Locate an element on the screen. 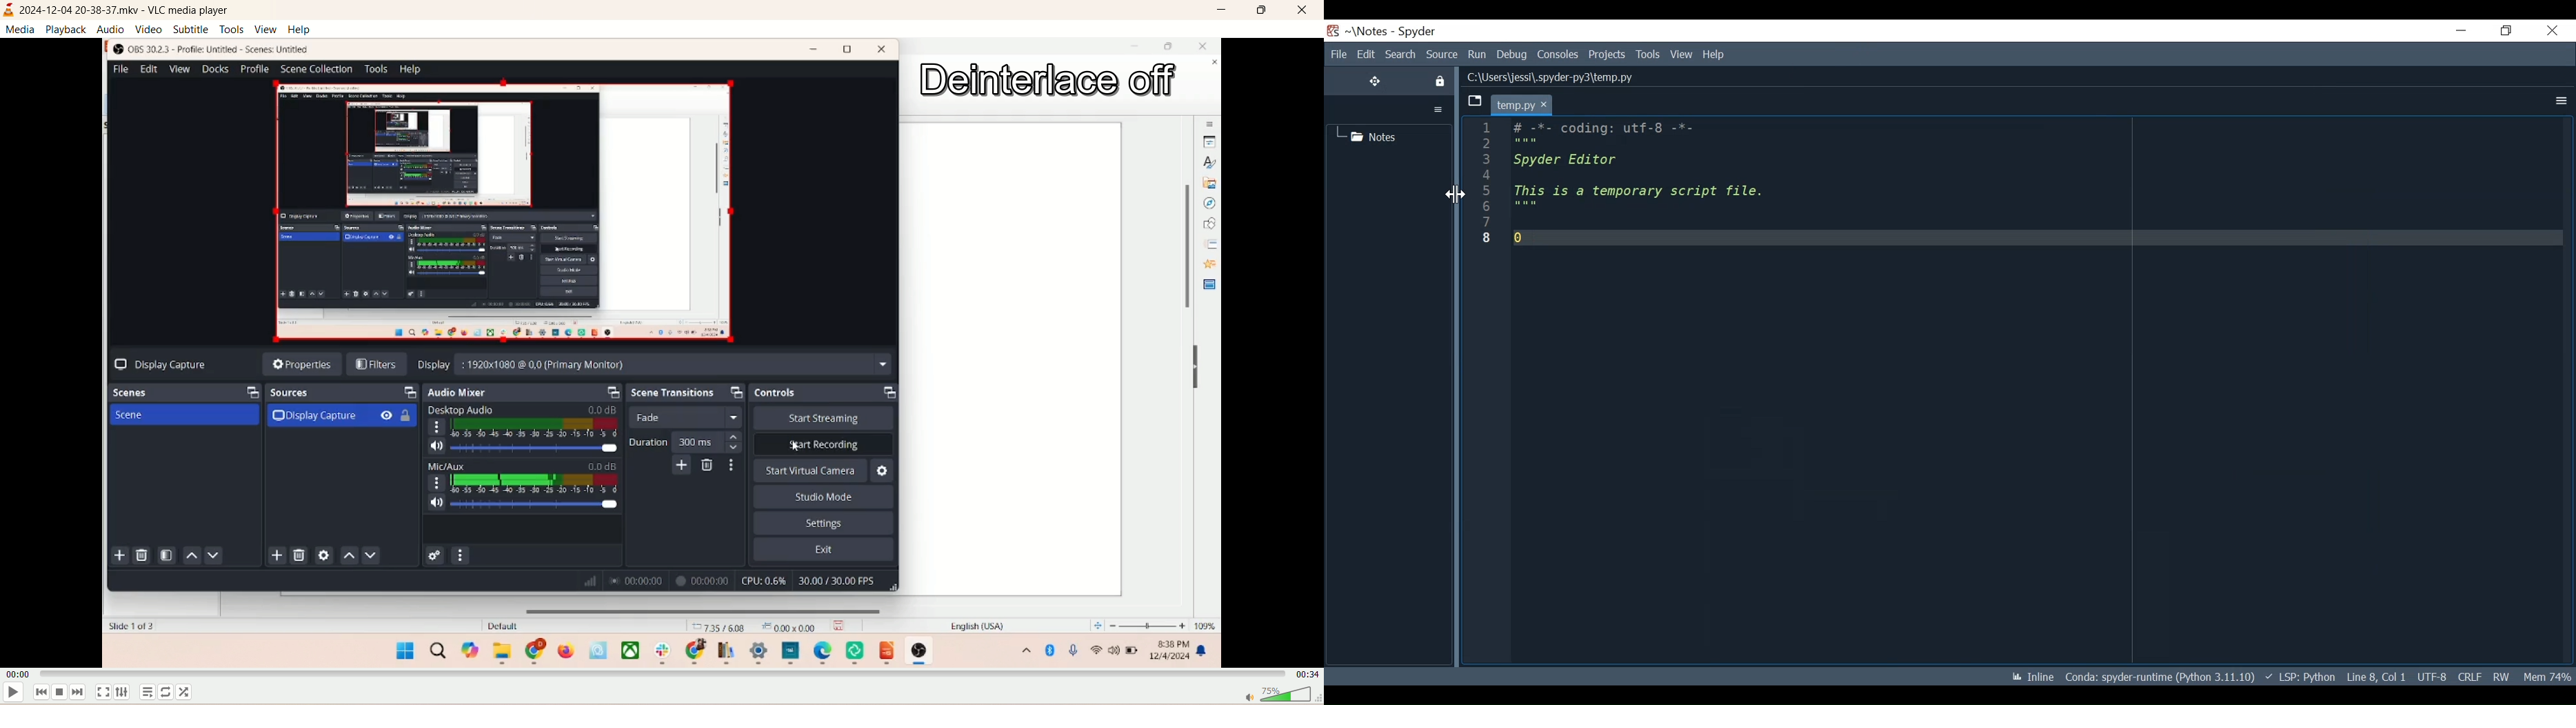 The width and height of the screenshot is (2576, 728). Close is located at coordinates (2552, 29).